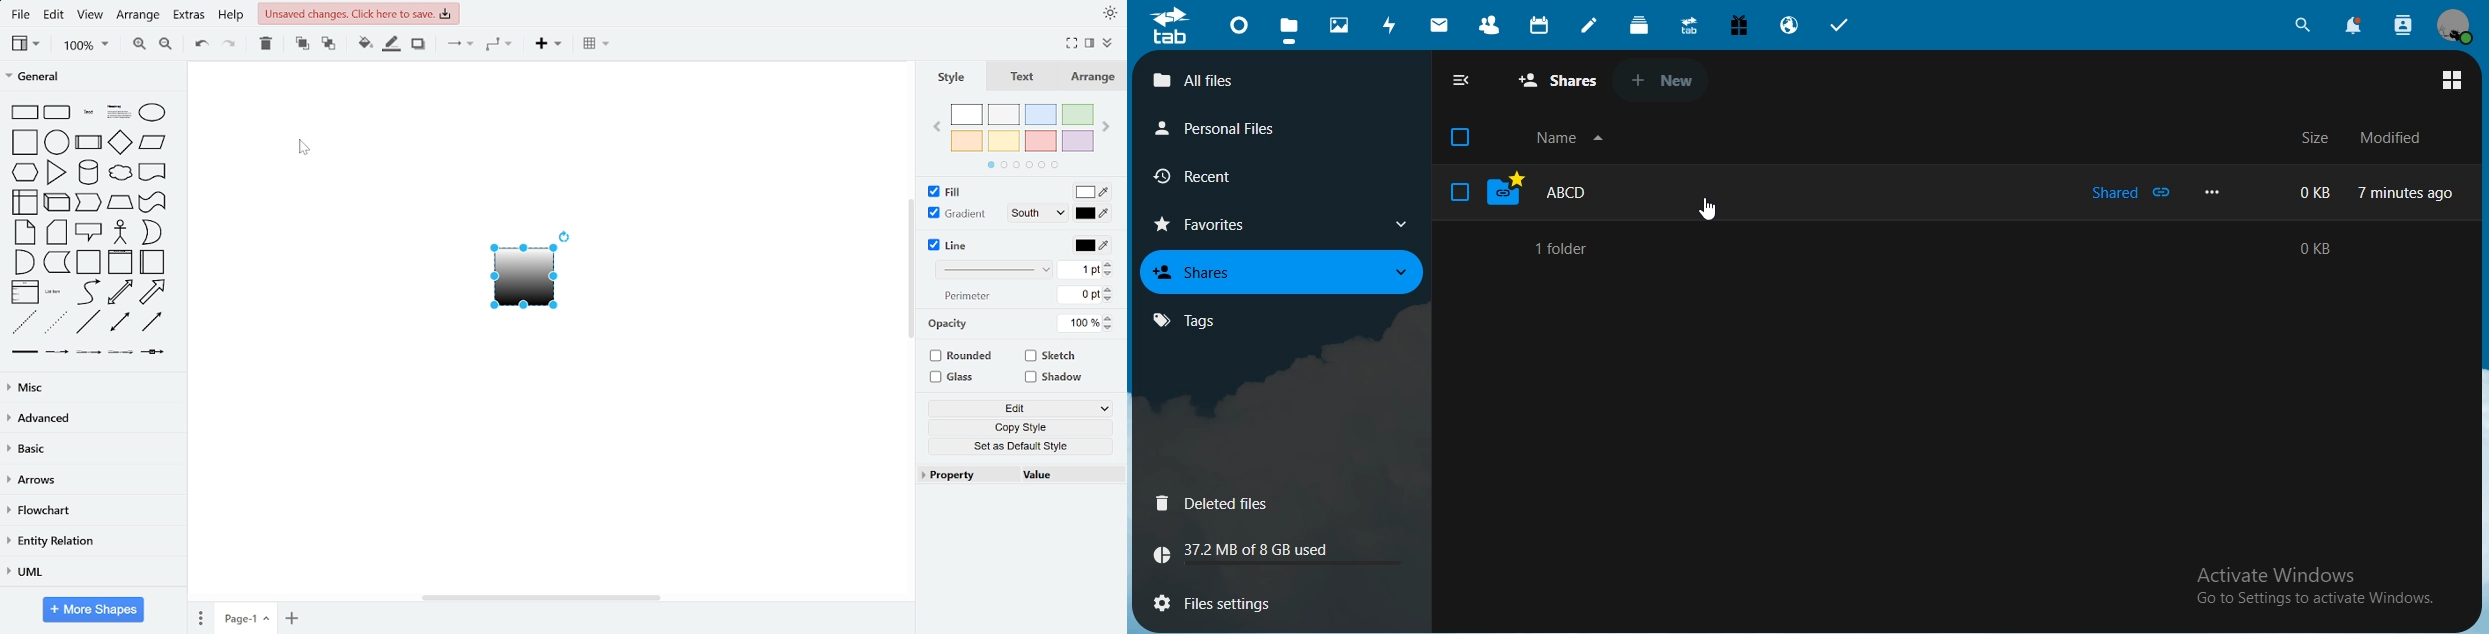 Image resolution: width=2492 pixels, height=644 pixels. Describe the element at coordinates (120, 262) in the screenshot. I see `general shapes` at that location.